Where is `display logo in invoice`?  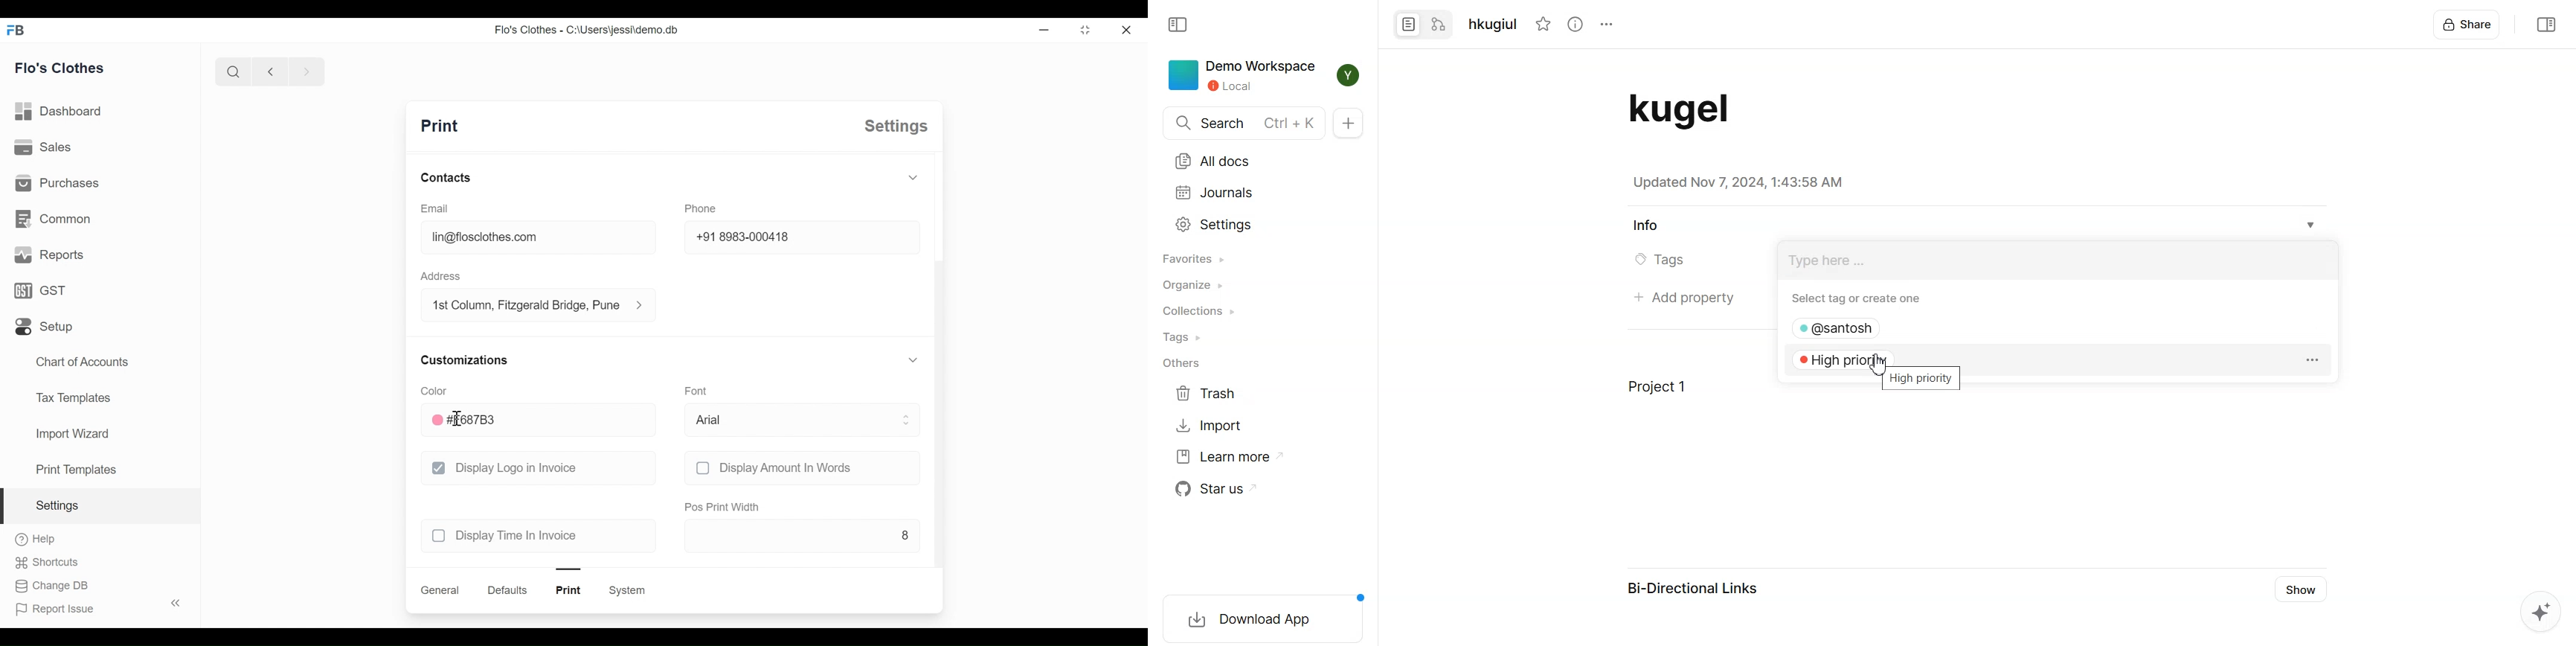 display logo in invoice is located at coordinates (518, 467).